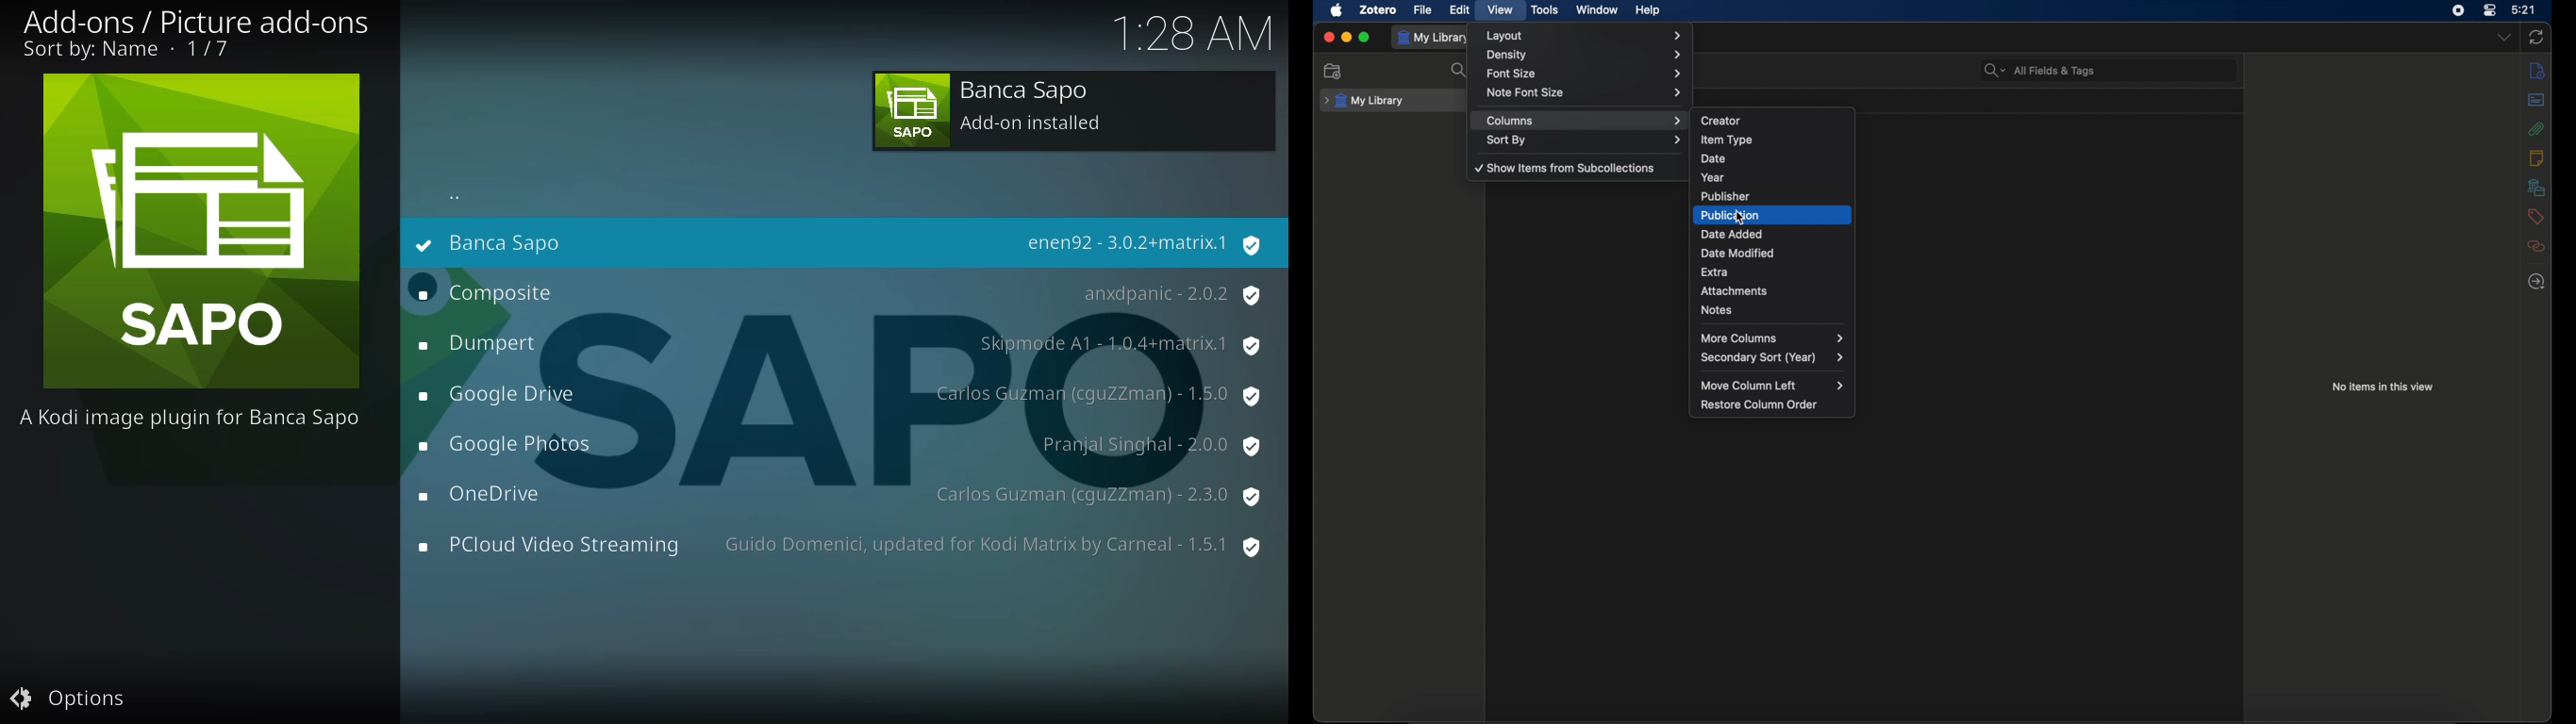  What do you see at coordinates (1774, 310) in the screenshot?
I see `notes` at bounding box center [1774, 310].